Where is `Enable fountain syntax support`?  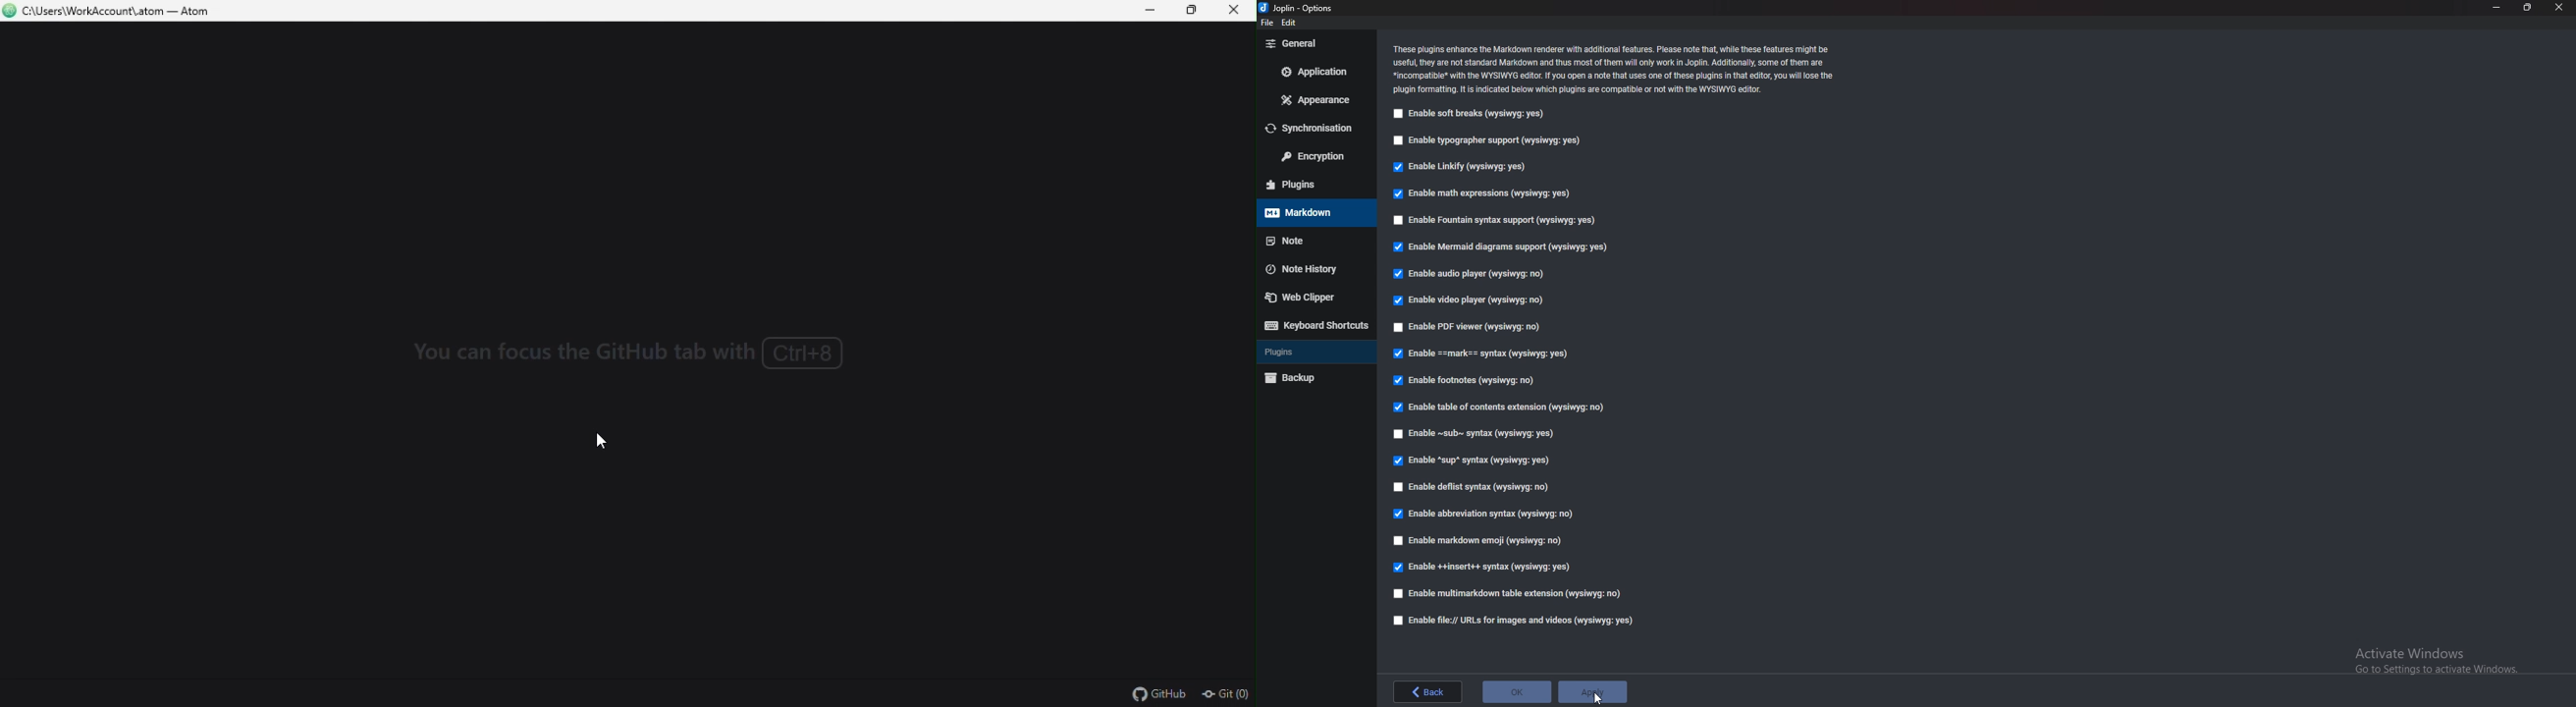
Enable fountain syntax support is located at coordinates (1494, 219).